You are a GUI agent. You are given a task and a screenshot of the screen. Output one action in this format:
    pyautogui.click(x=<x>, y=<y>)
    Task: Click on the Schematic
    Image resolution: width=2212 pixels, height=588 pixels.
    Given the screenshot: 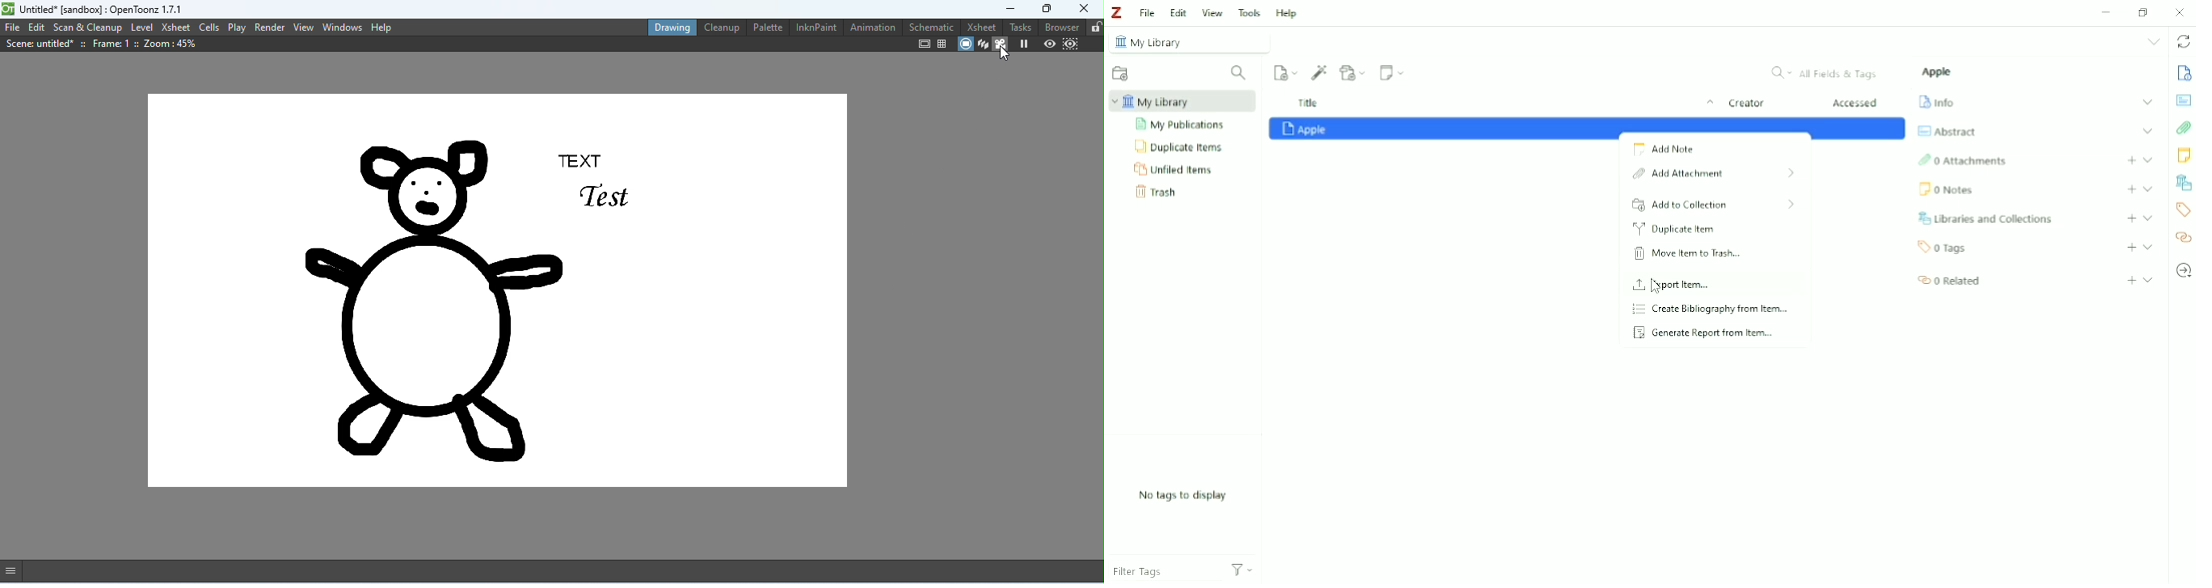 What is the action you would take?
    pyautogui.click(x=929, y=26)
    